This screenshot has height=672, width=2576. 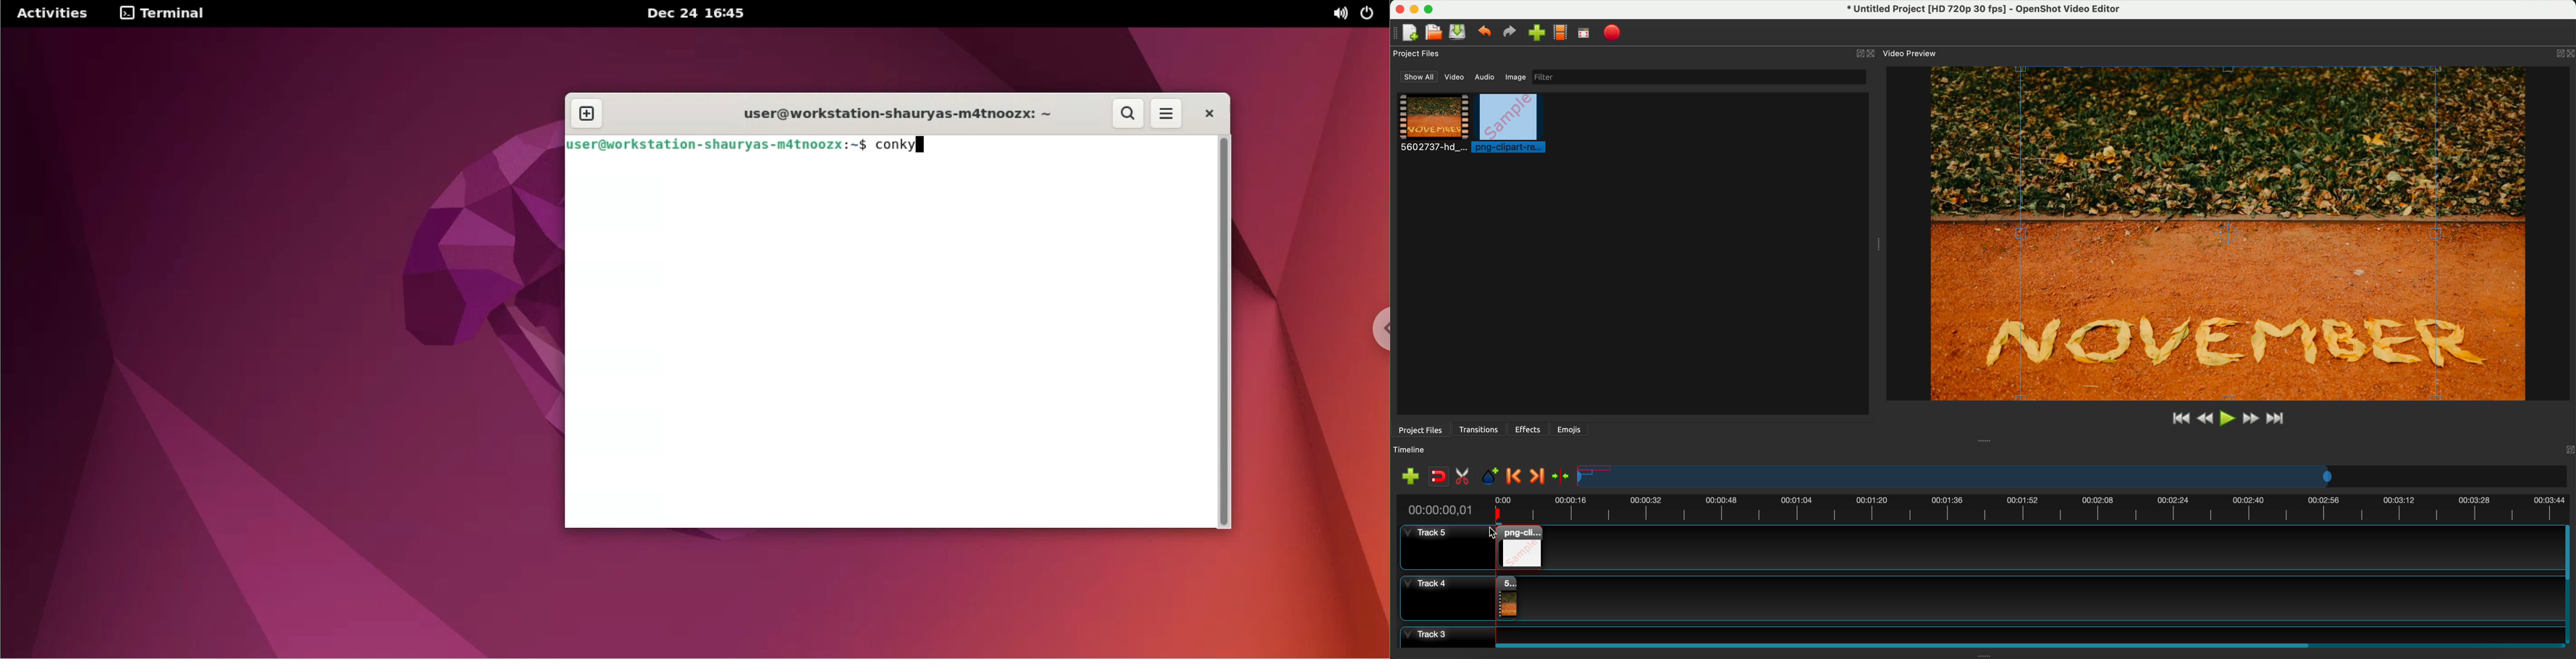 I want to click on save file, so click(x=1459, y=32).